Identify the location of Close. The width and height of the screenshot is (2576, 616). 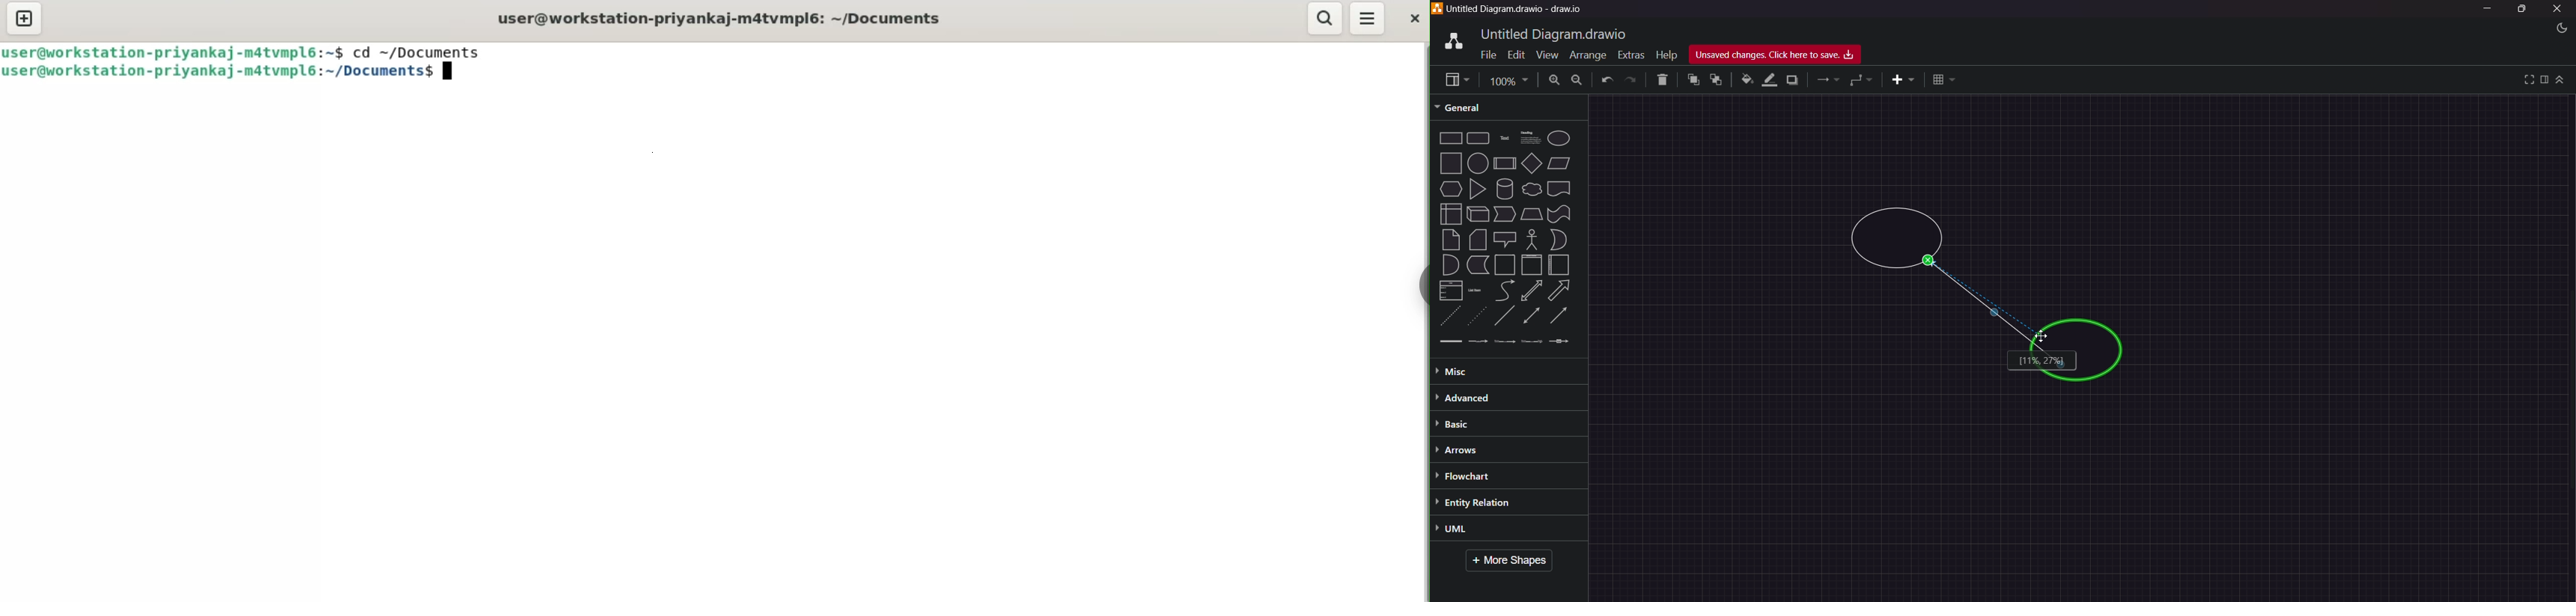
(2558, 9).